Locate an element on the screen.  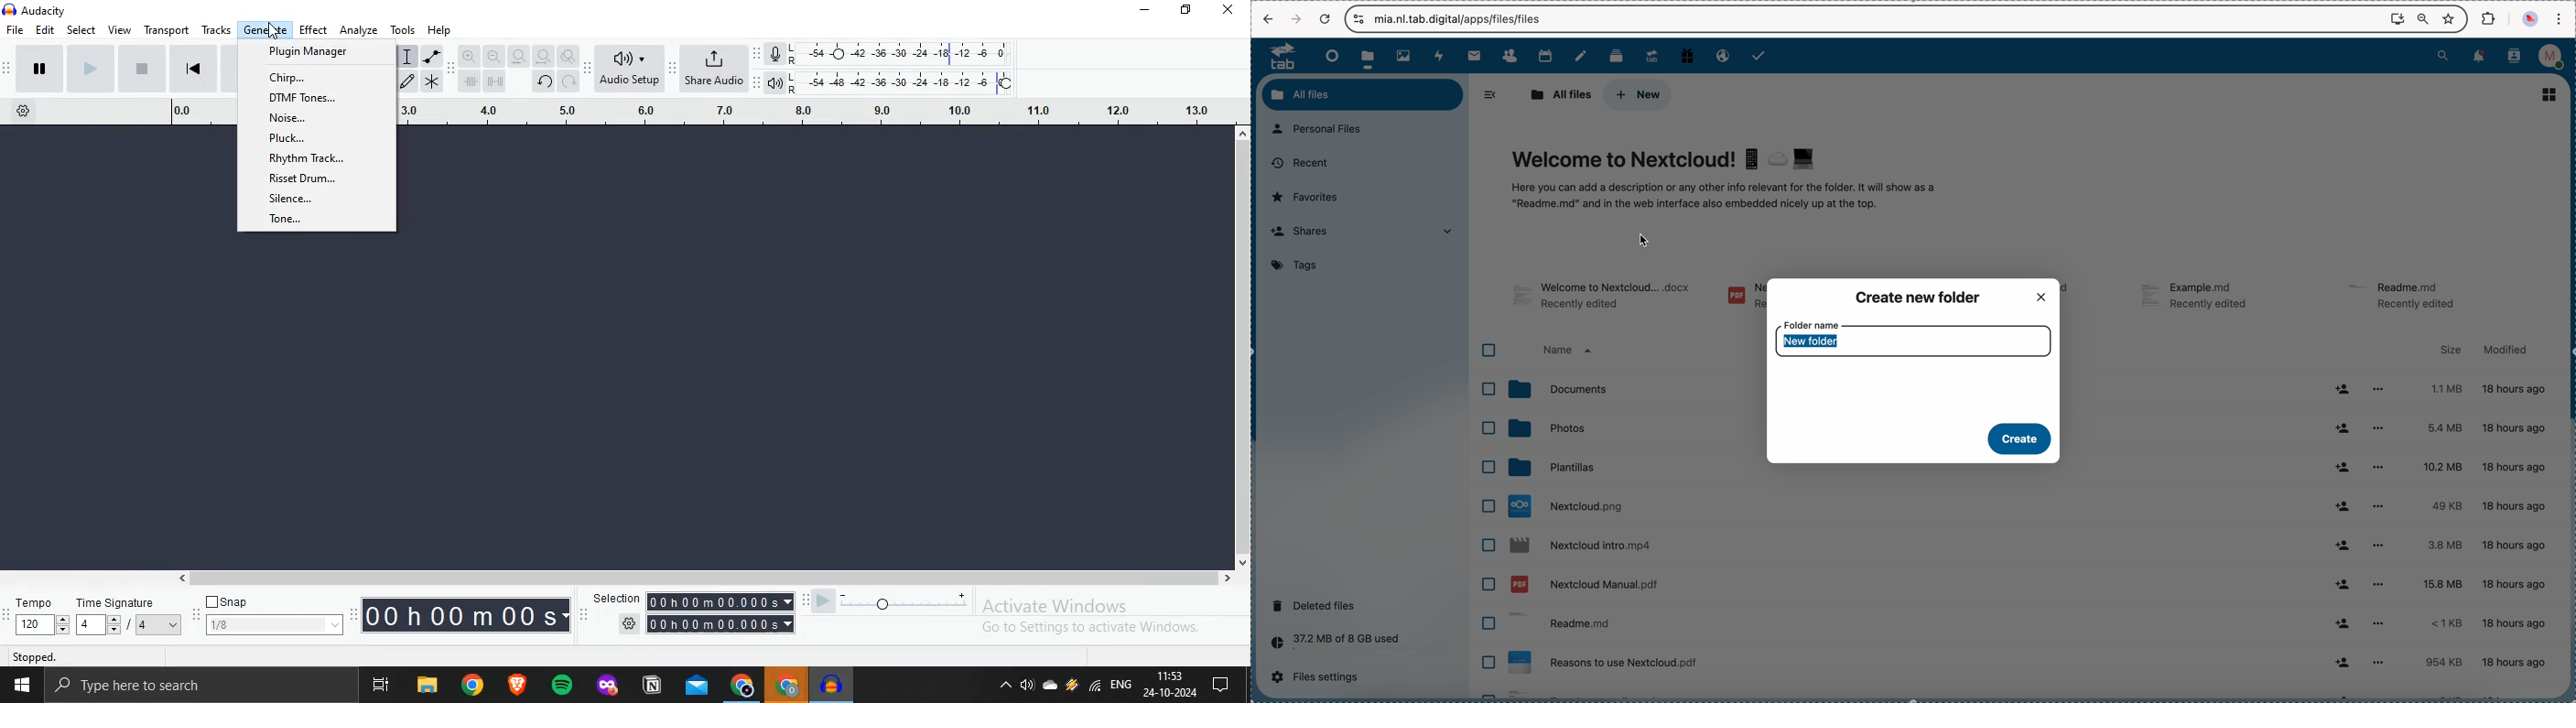
tags is located at coordinates (1298, 266).